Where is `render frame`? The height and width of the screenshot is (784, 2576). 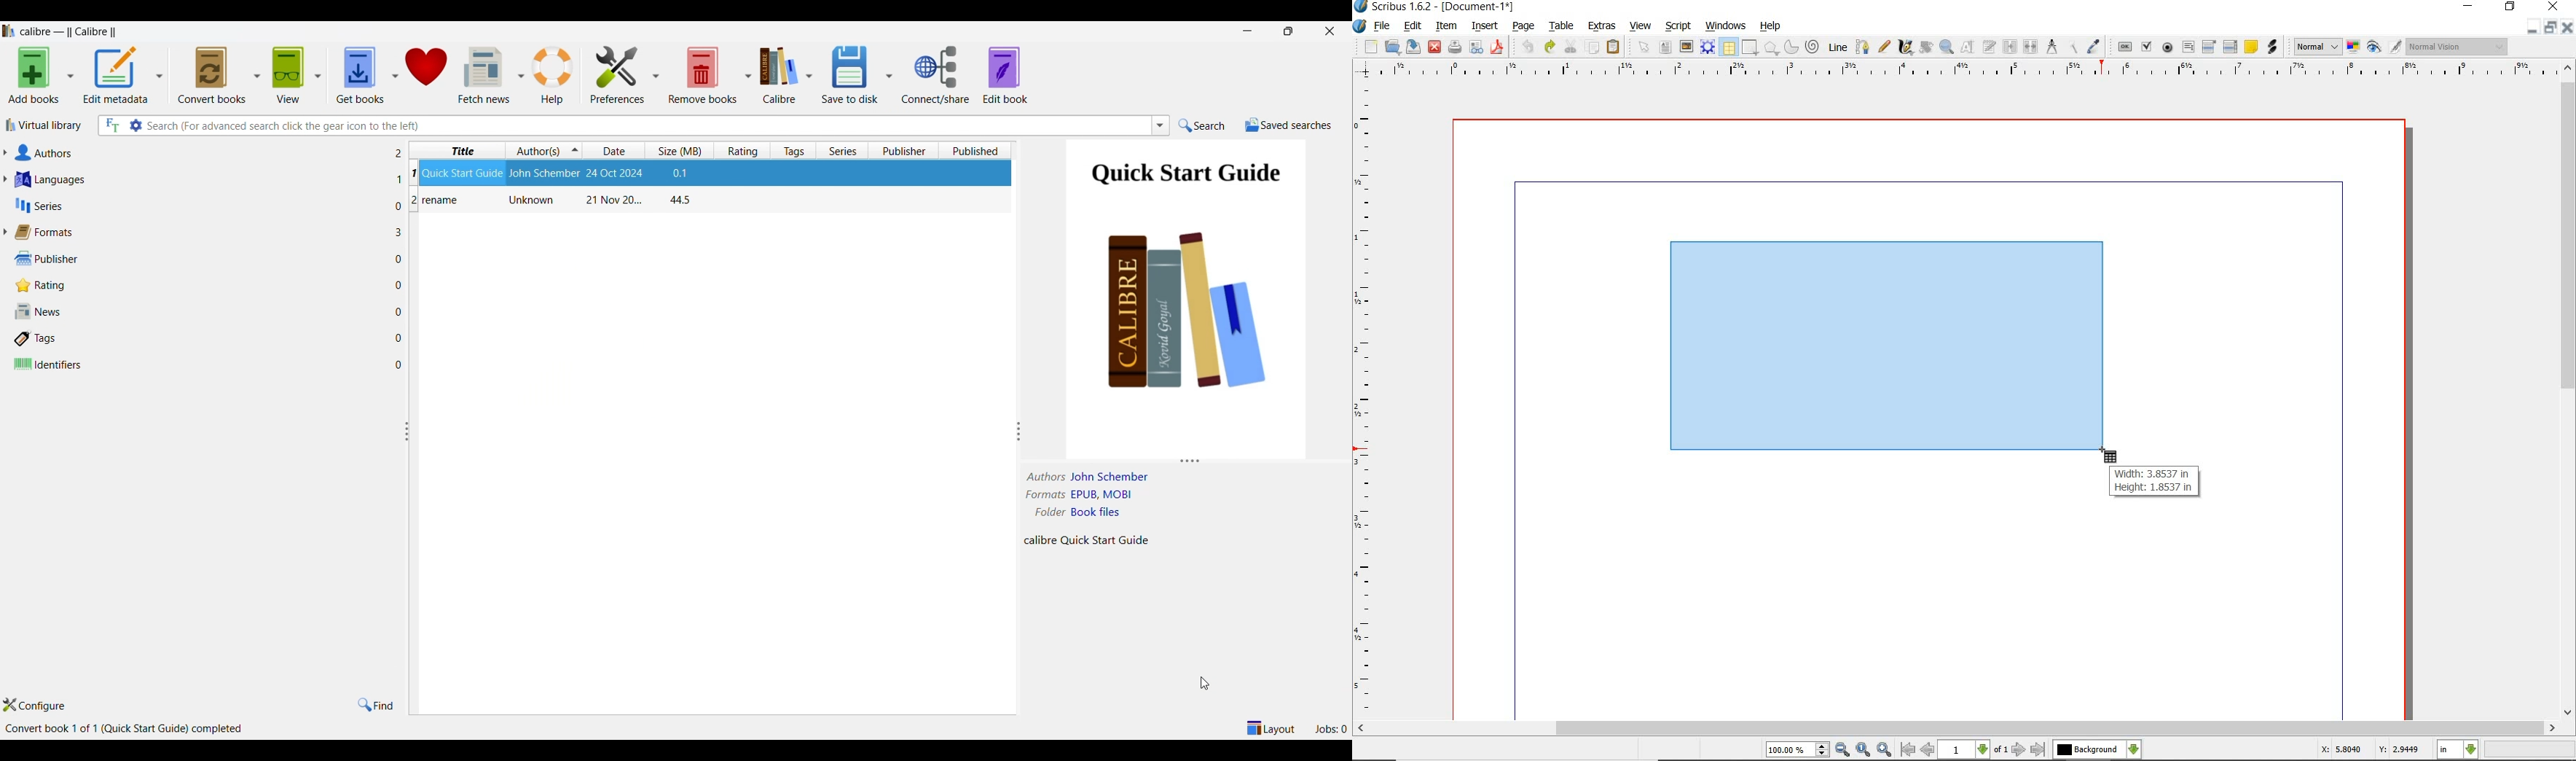
render frame is located at coordinates (1708, 46).